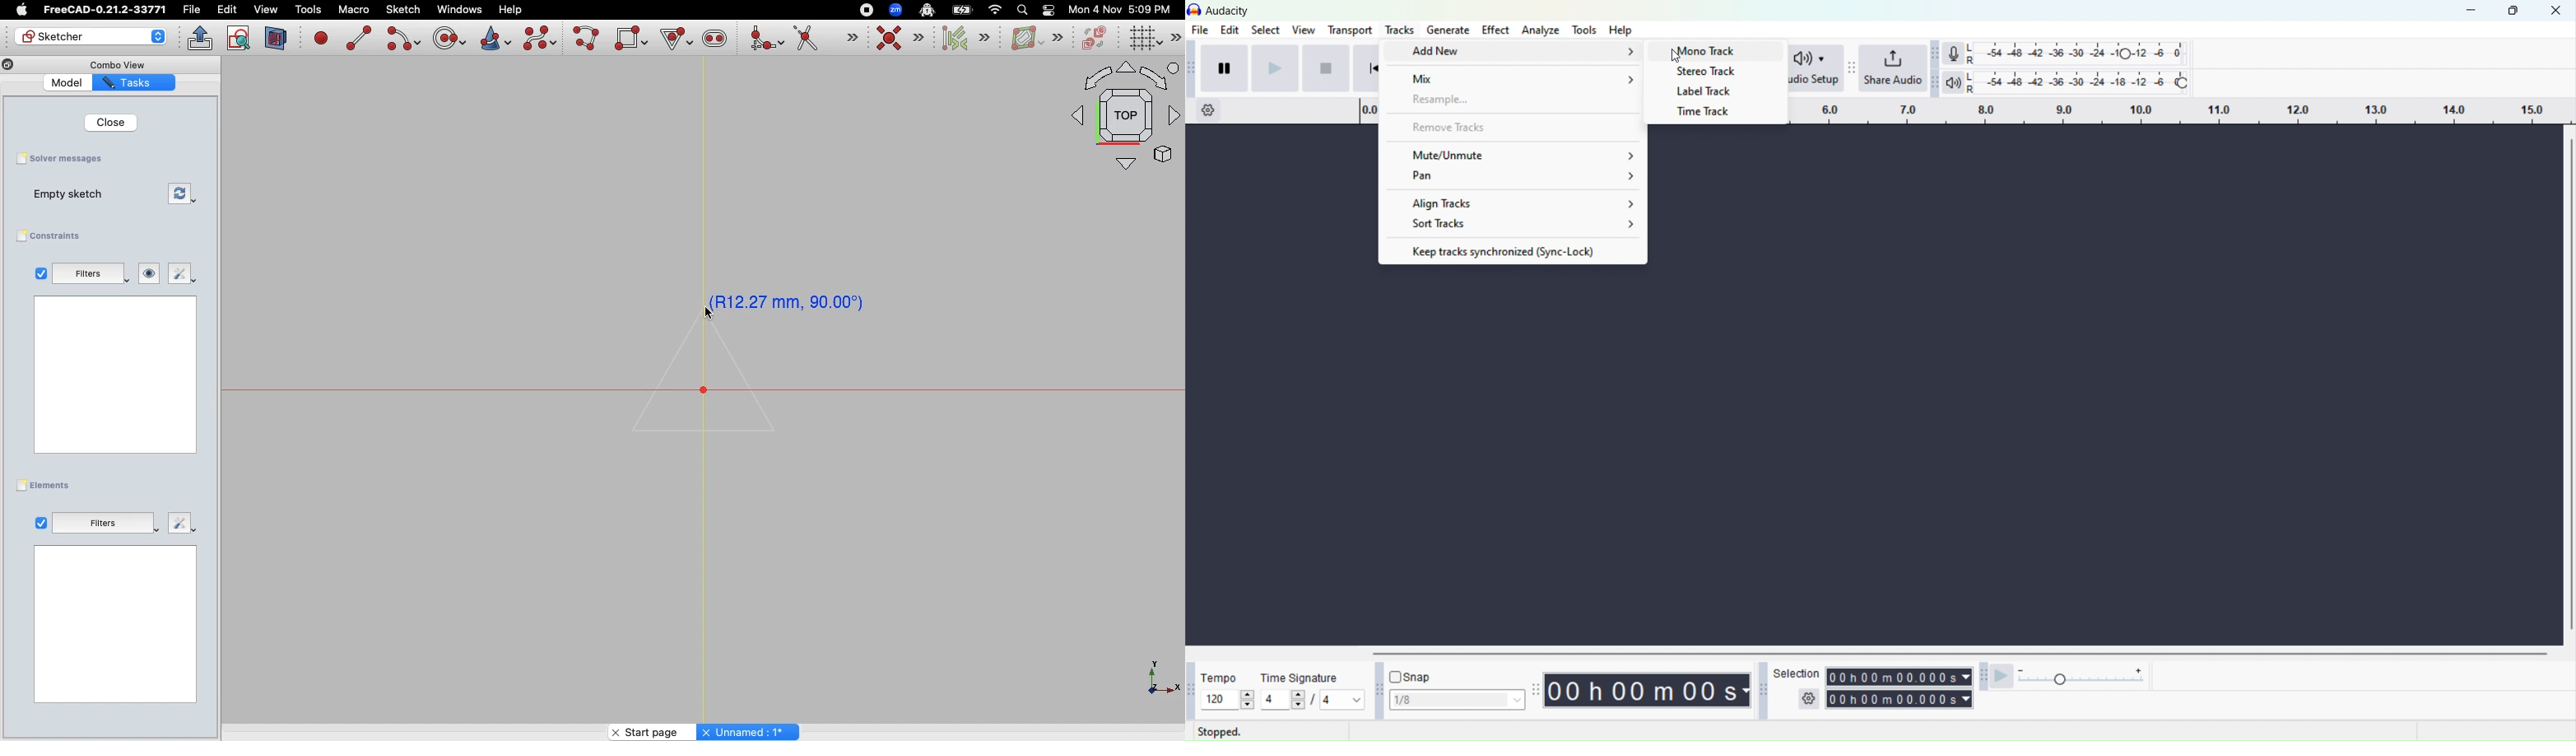 This screenshot has height=756, width=2576. Describe the element at coordinates (1205, 110) in the screenshot. I see `Timeline options` at that location.